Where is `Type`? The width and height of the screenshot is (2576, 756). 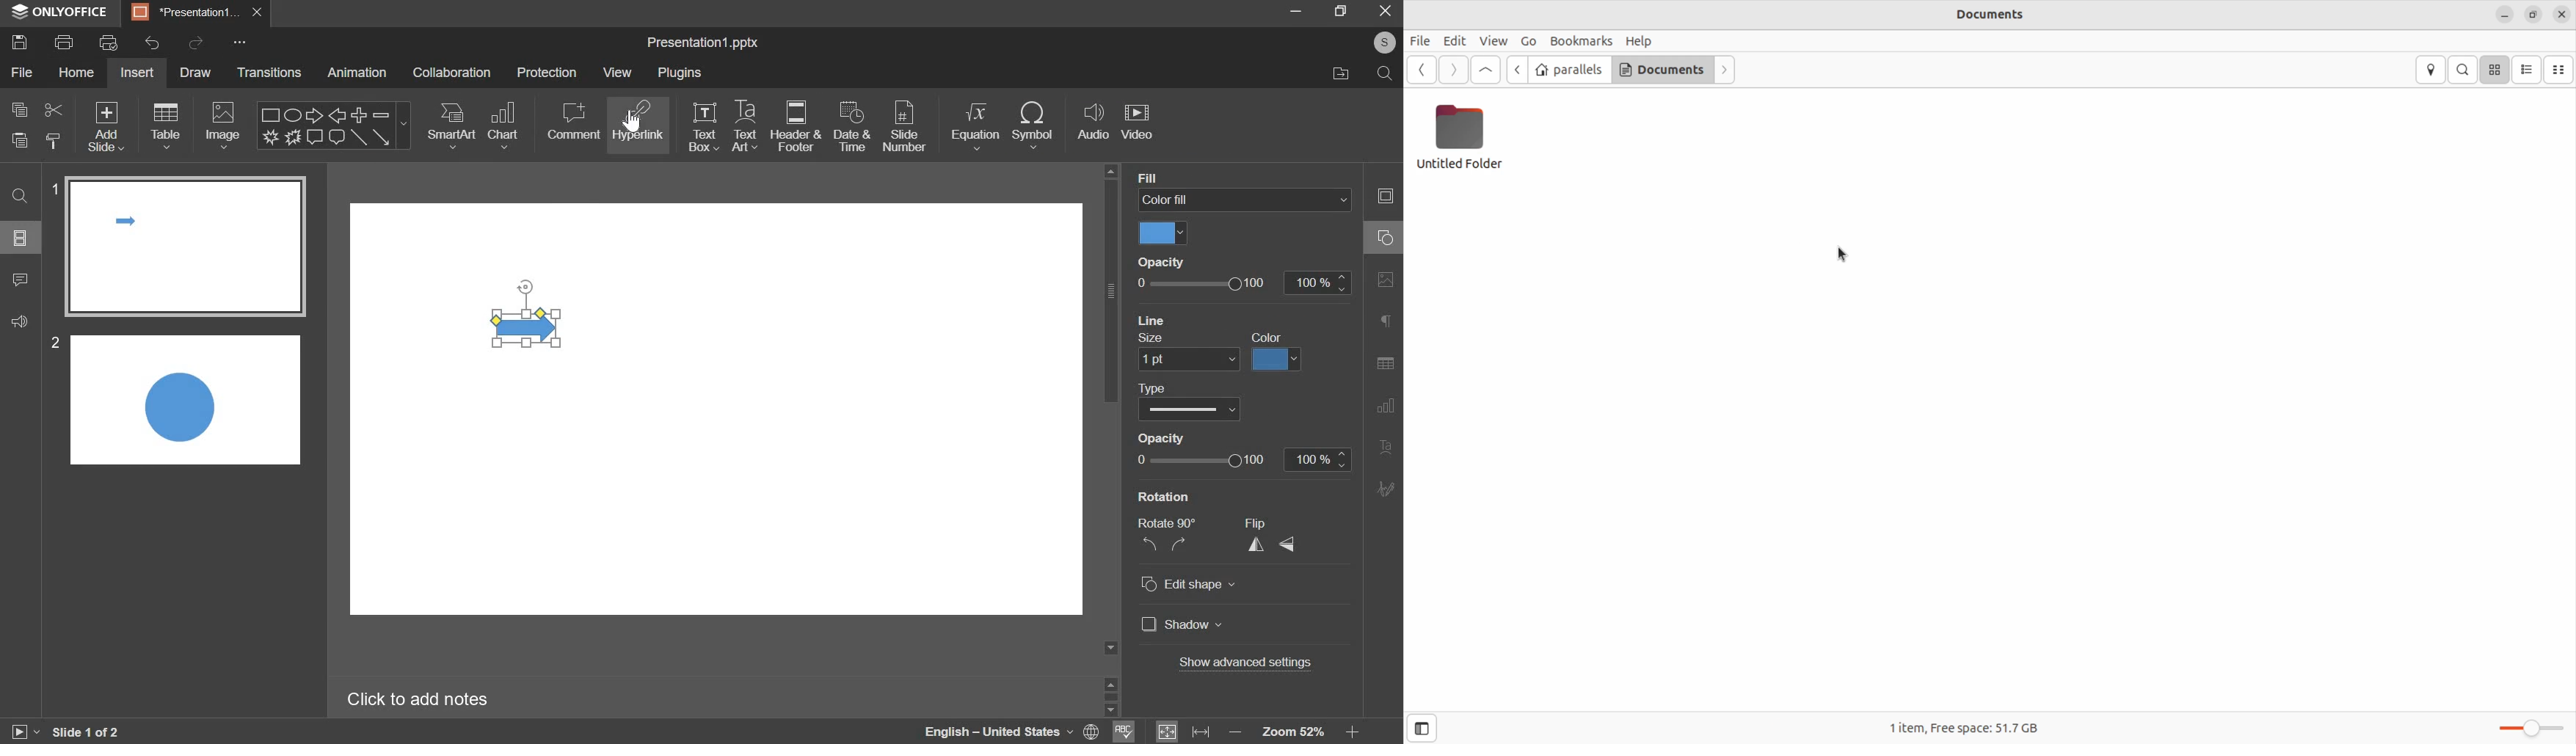
Type is located at coordinates (1152, 389).